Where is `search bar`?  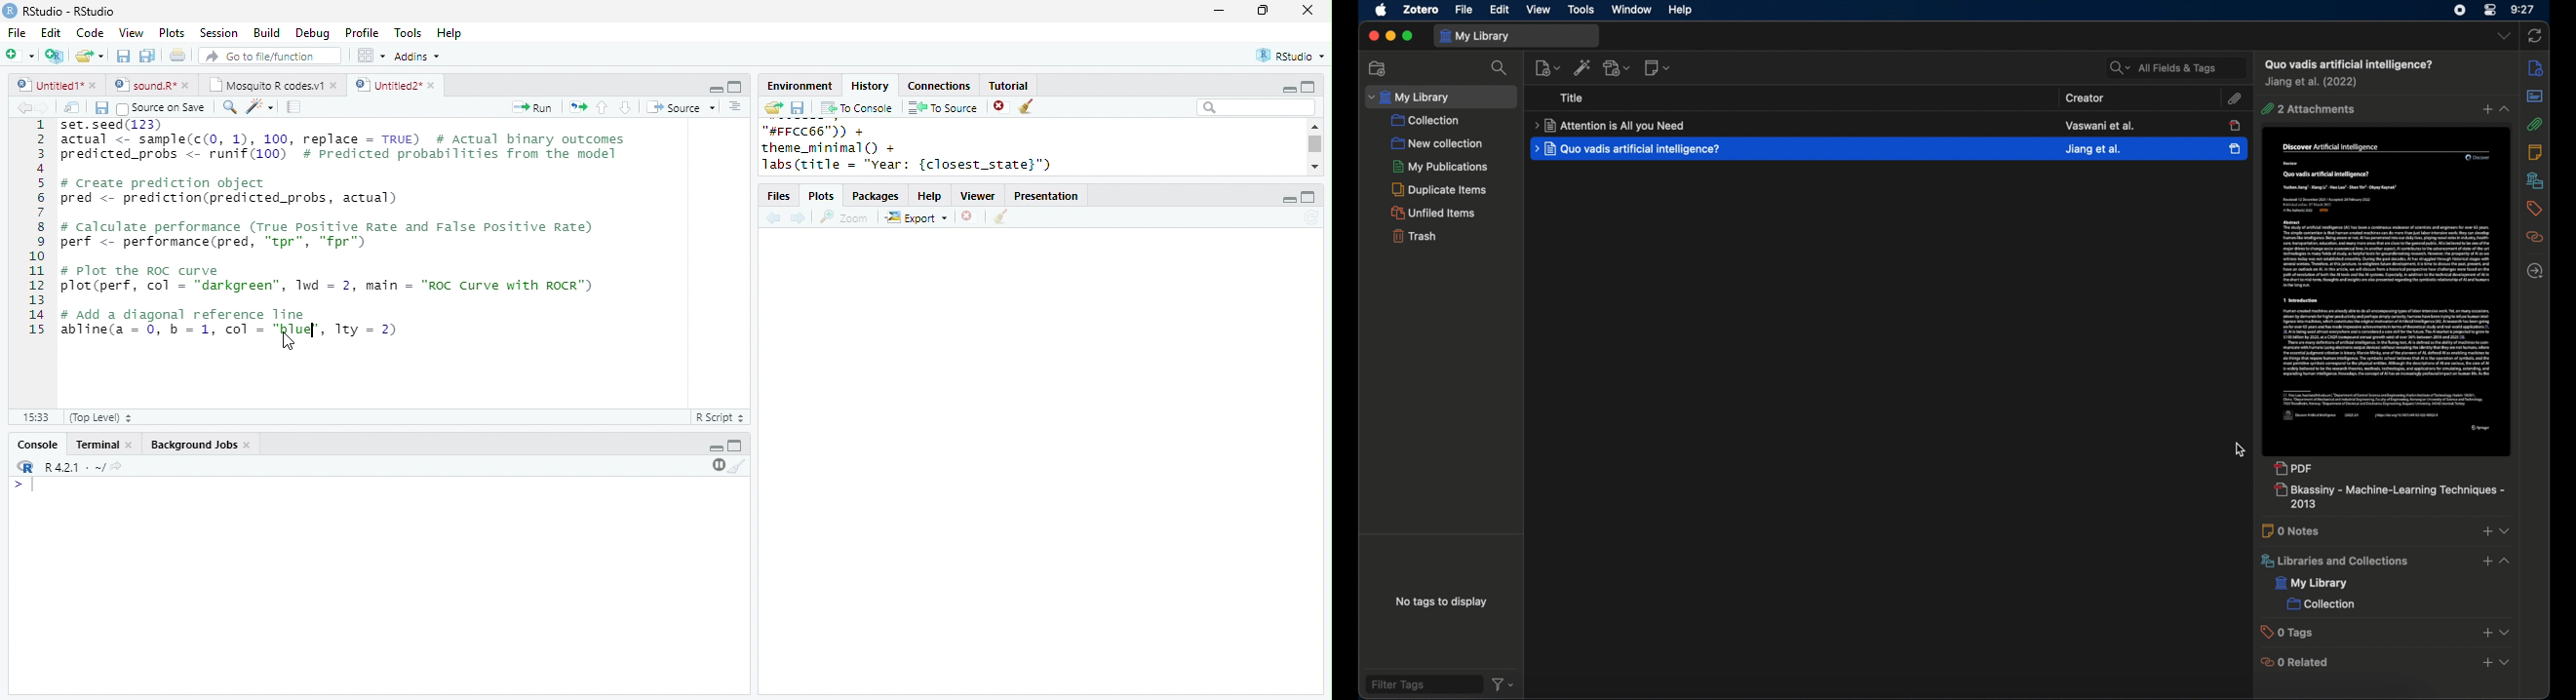
search bar is located at coordinates (1256, 106).